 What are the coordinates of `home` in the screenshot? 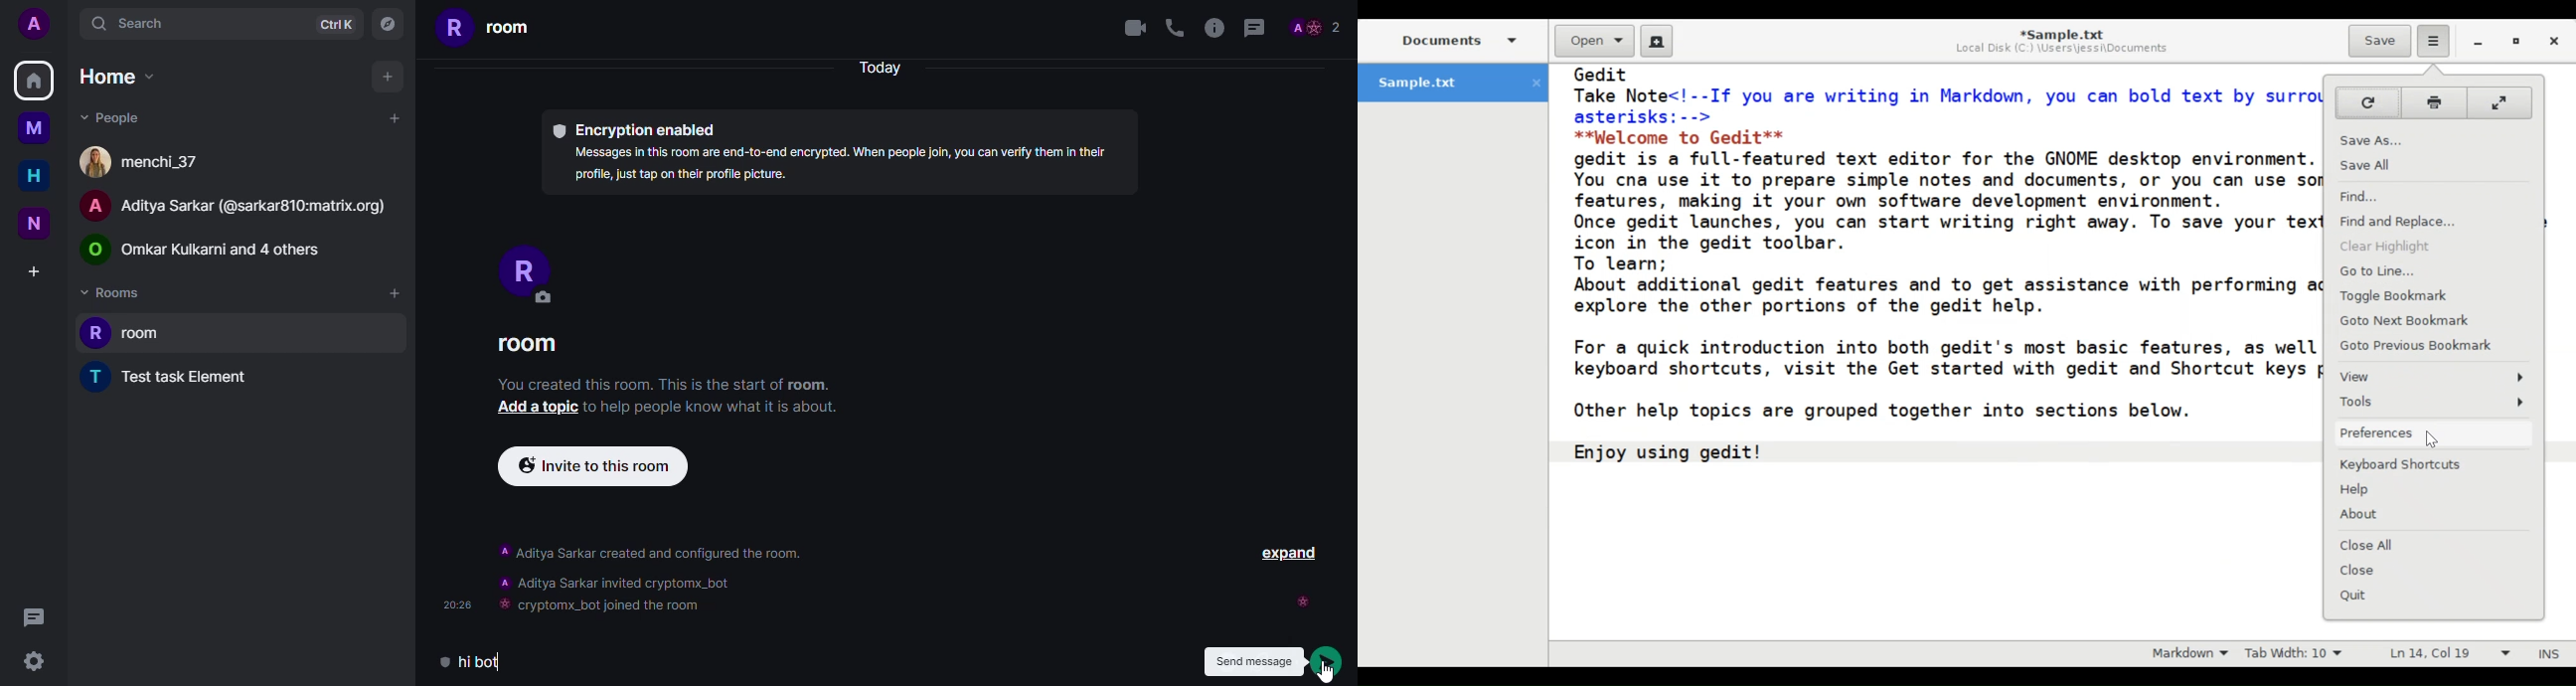 It's located at (118, 76).